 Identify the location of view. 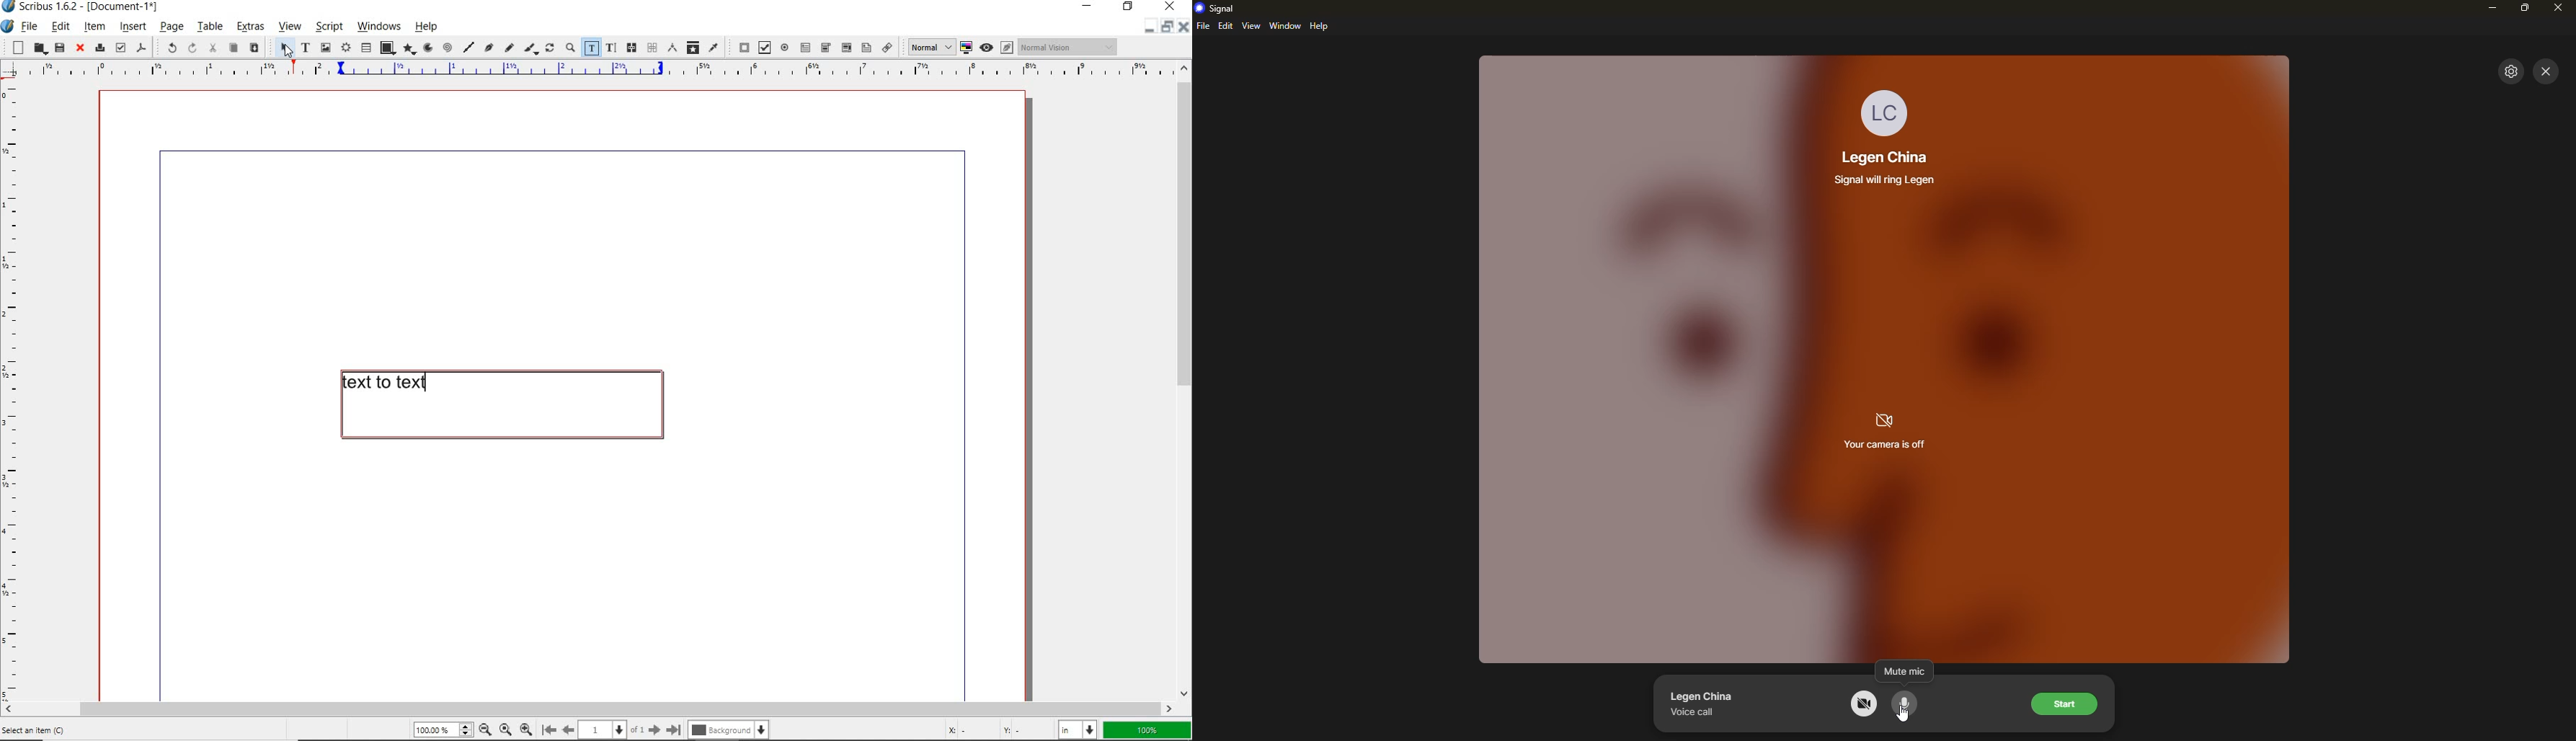
(1251, 26).